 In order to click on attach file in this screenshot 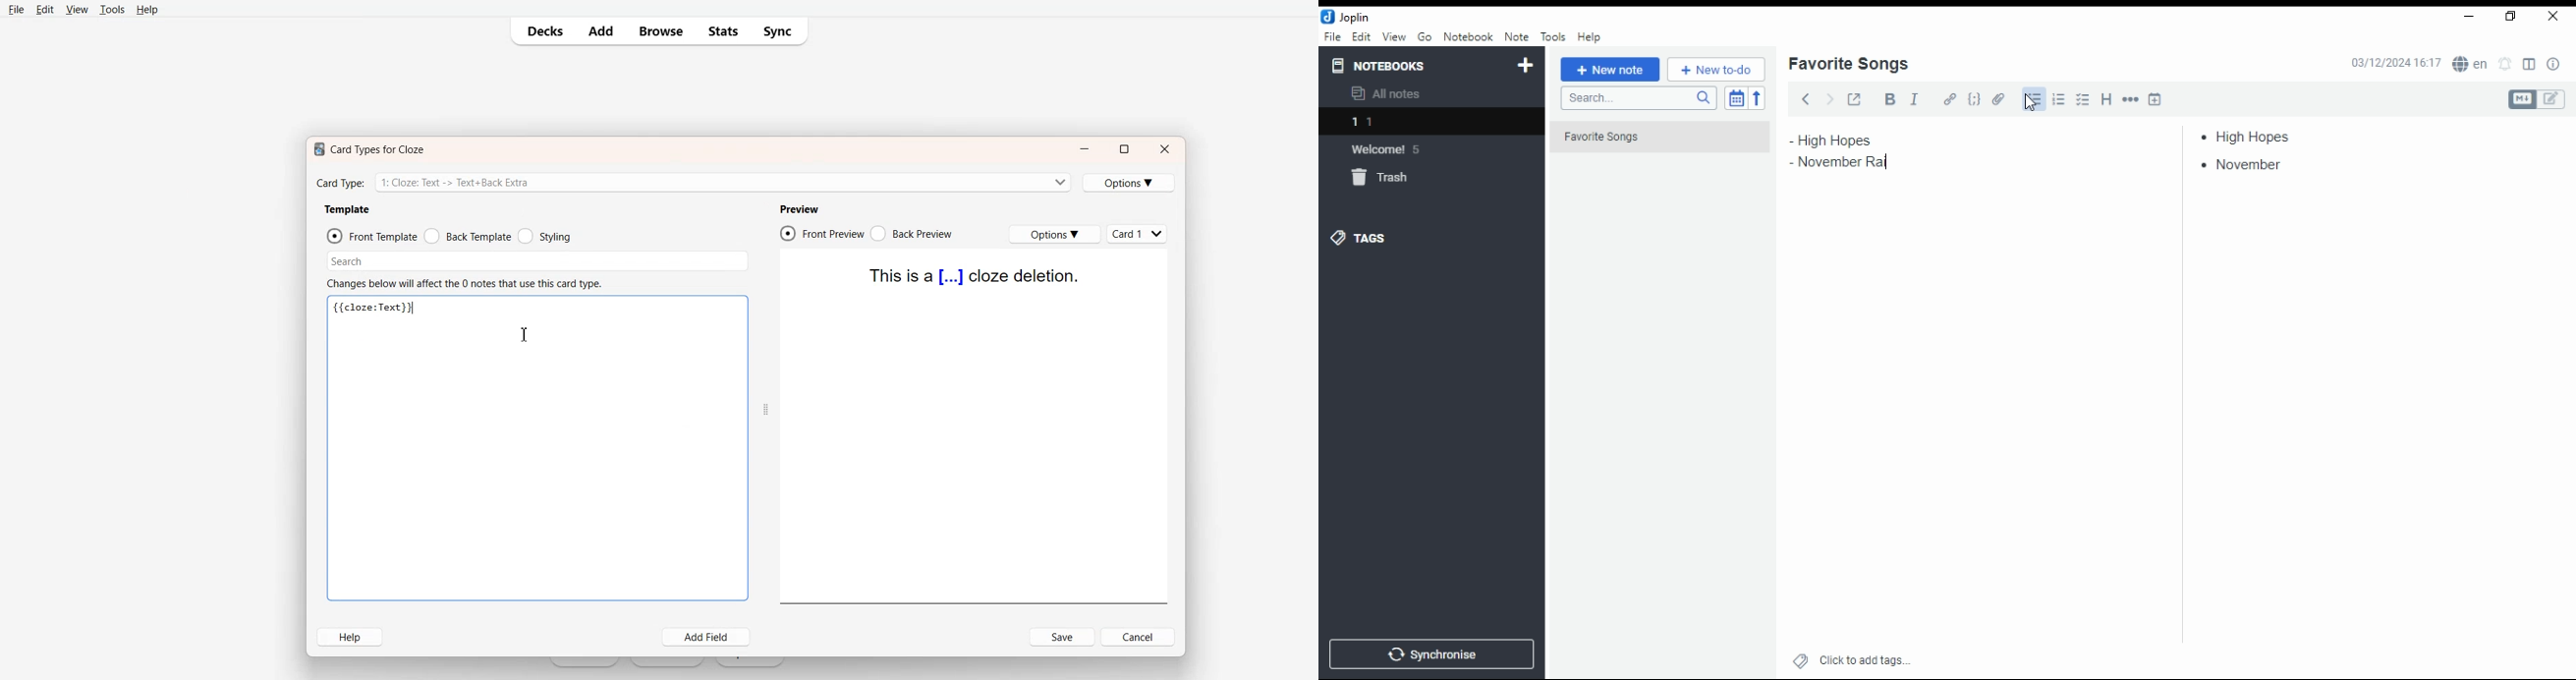, I will do `click(1999, 98)`.